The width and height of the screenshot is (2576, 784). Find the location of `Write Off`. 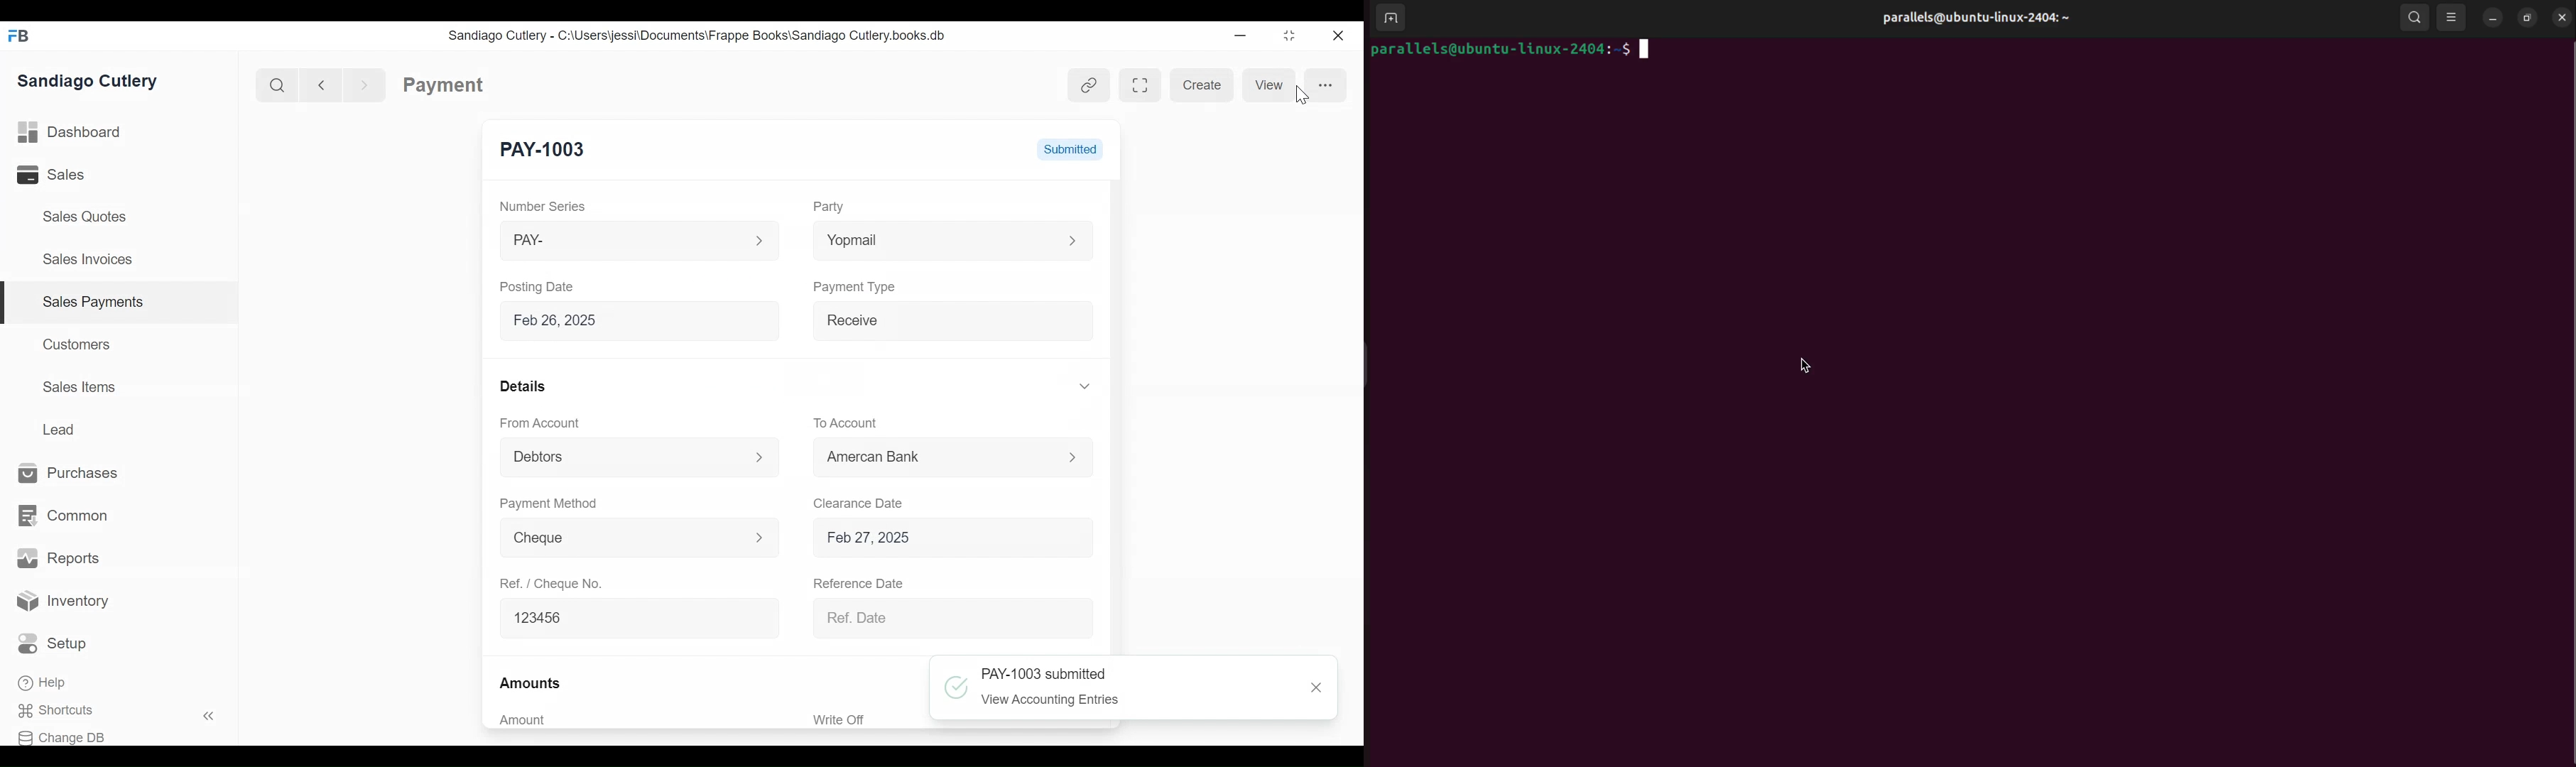

Write Off is located at coordinates (837, 719).